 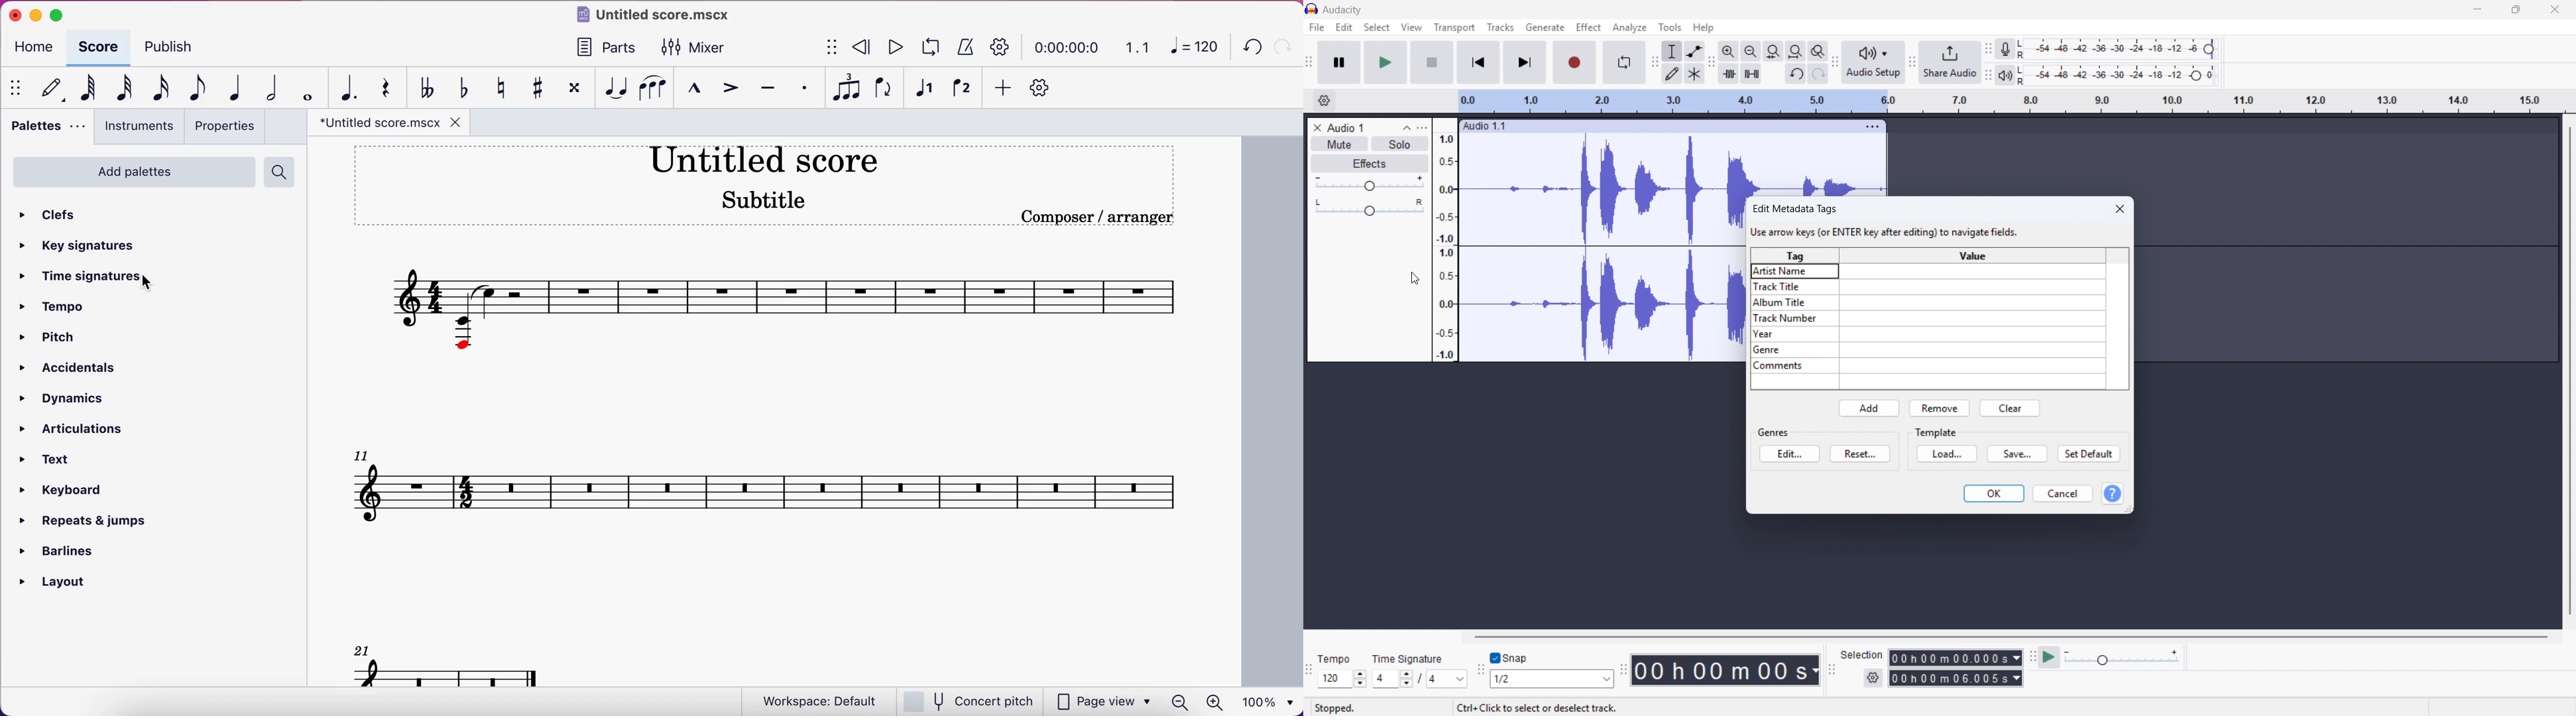 I want to click on 100%, so click(x=1269, y=703).